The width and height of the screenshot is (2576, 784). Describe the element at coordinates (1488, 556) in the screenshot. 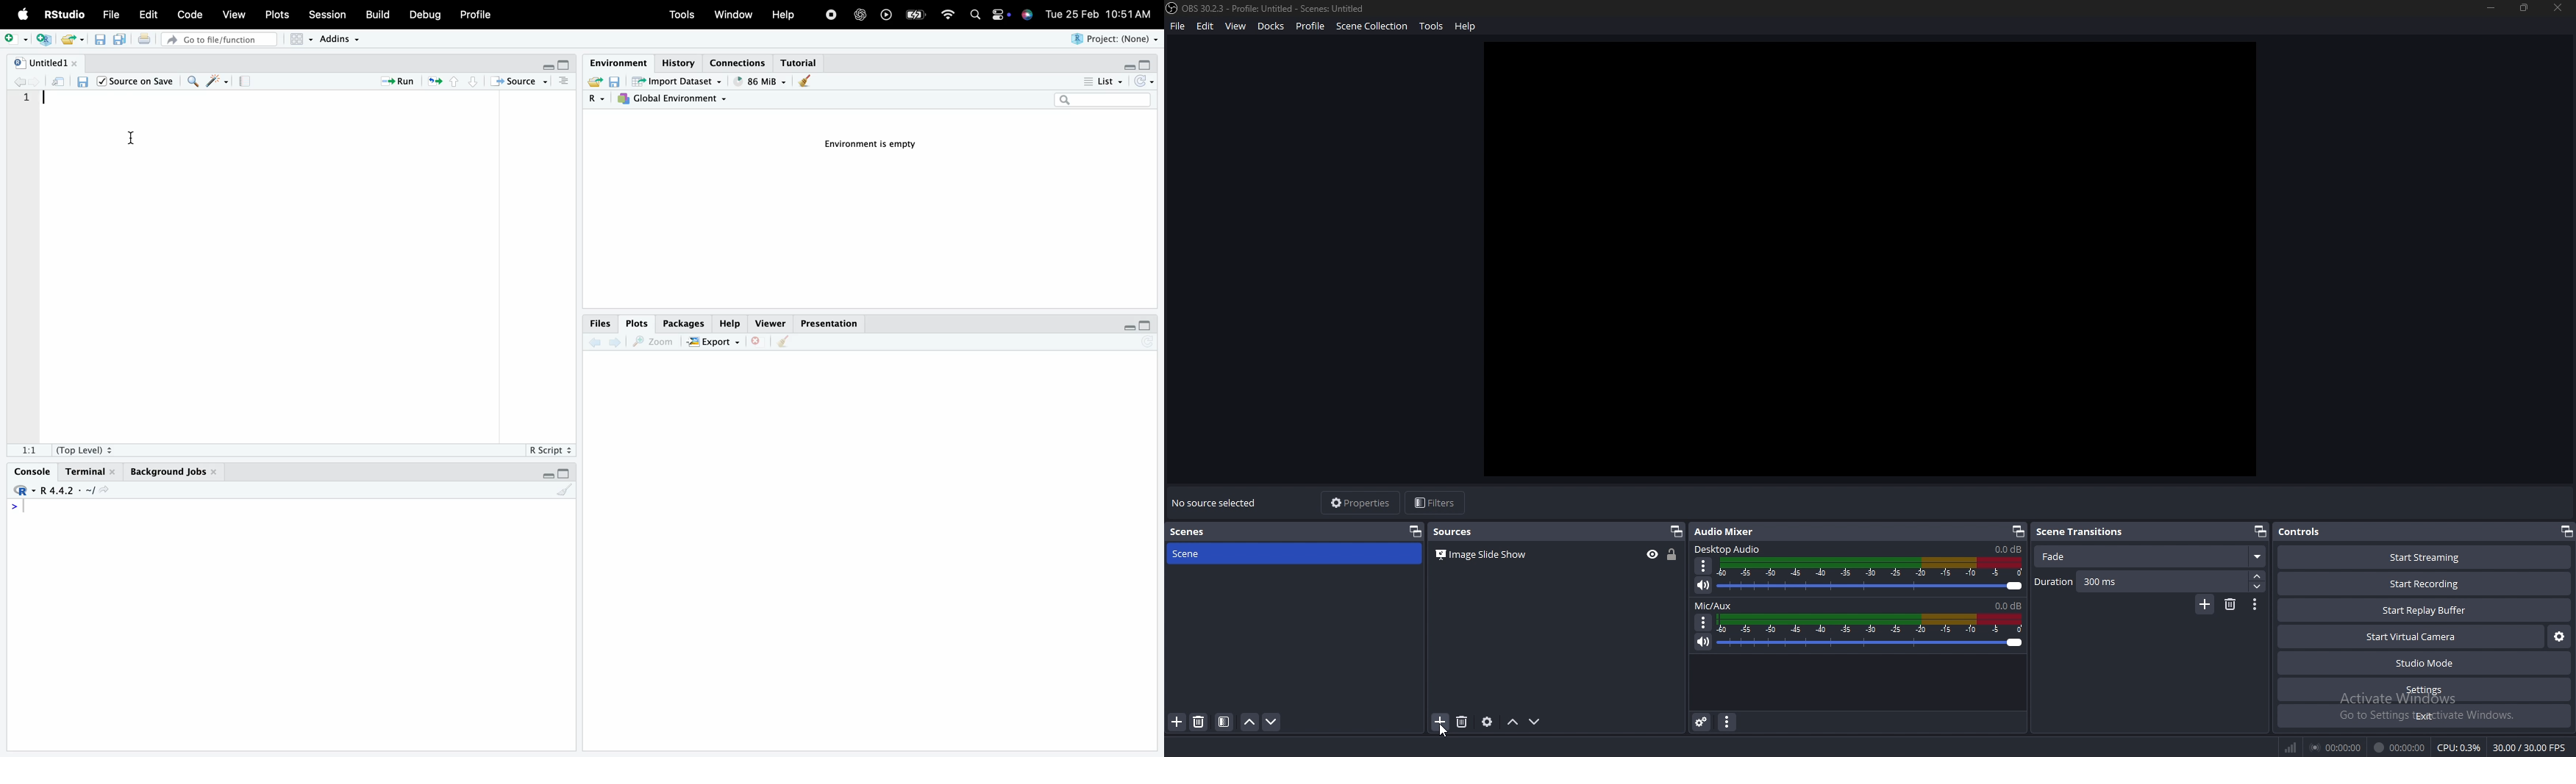

I see `source` at that location.